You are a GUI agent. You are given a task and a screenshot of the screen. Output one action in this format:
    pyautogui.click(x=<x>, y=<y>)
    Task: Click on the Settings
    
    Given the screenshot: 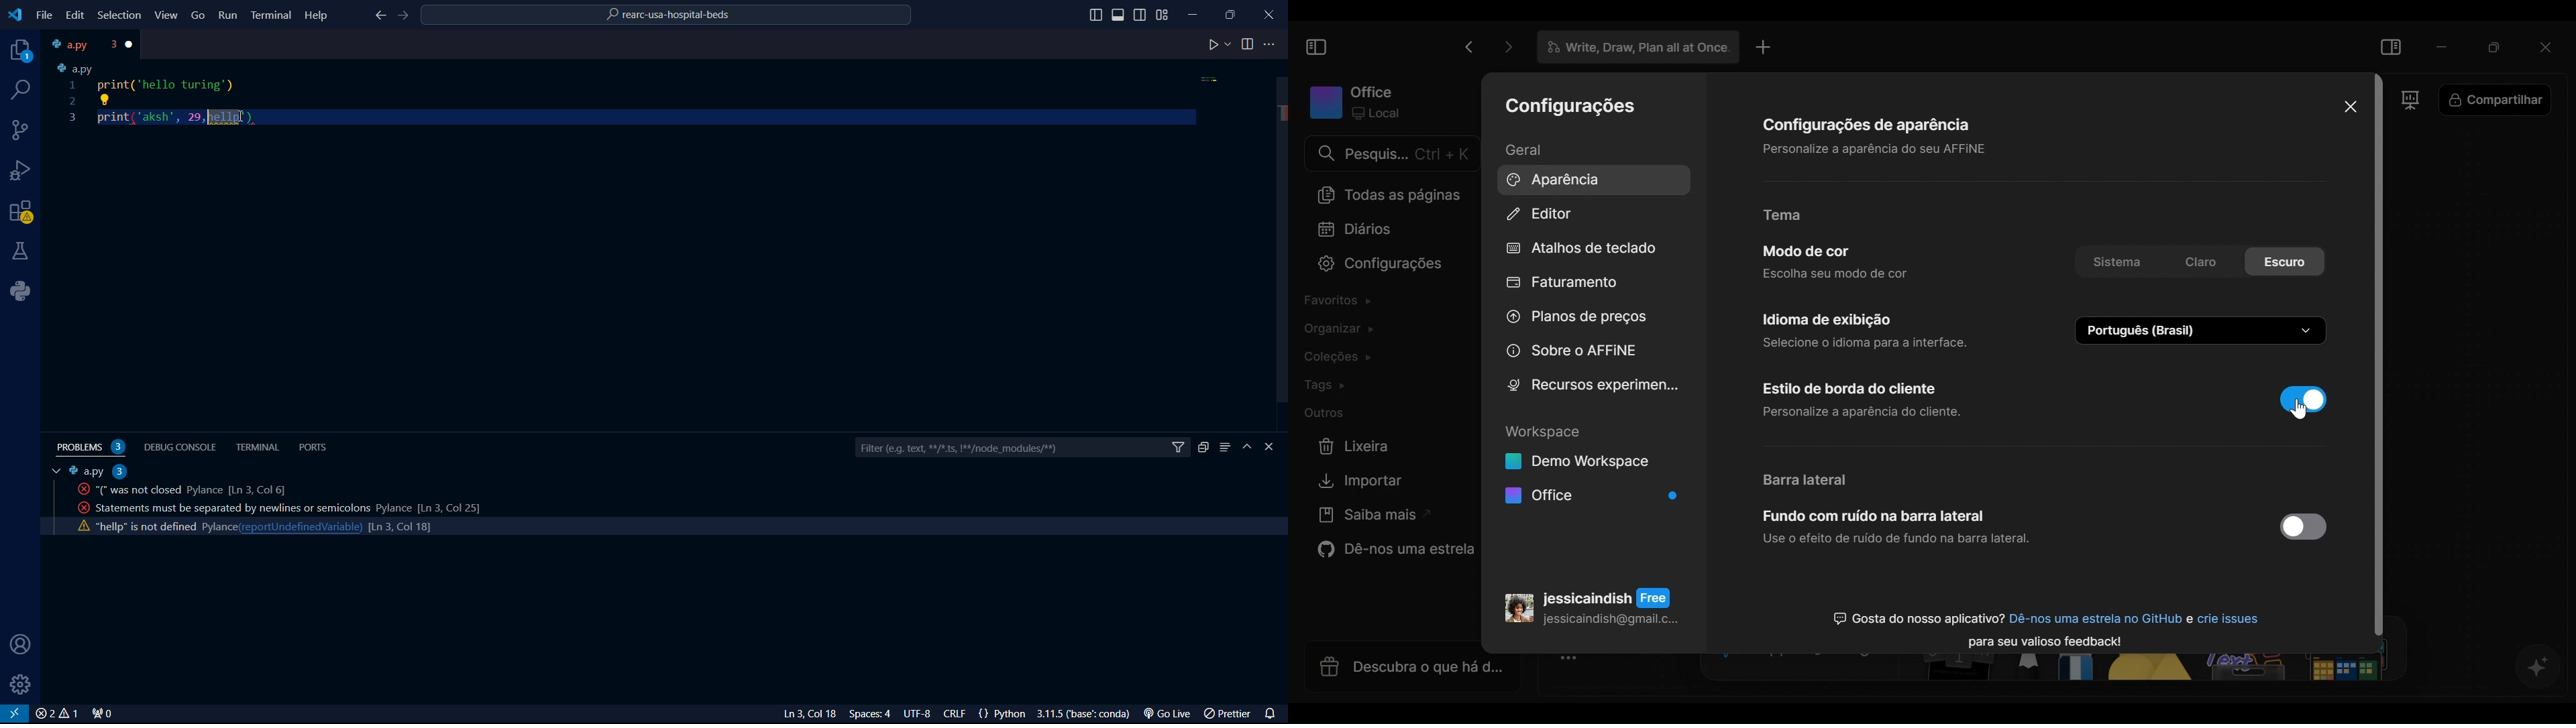 What is the action you would take?
    pyautogui.click(x=1571, y=108)
    